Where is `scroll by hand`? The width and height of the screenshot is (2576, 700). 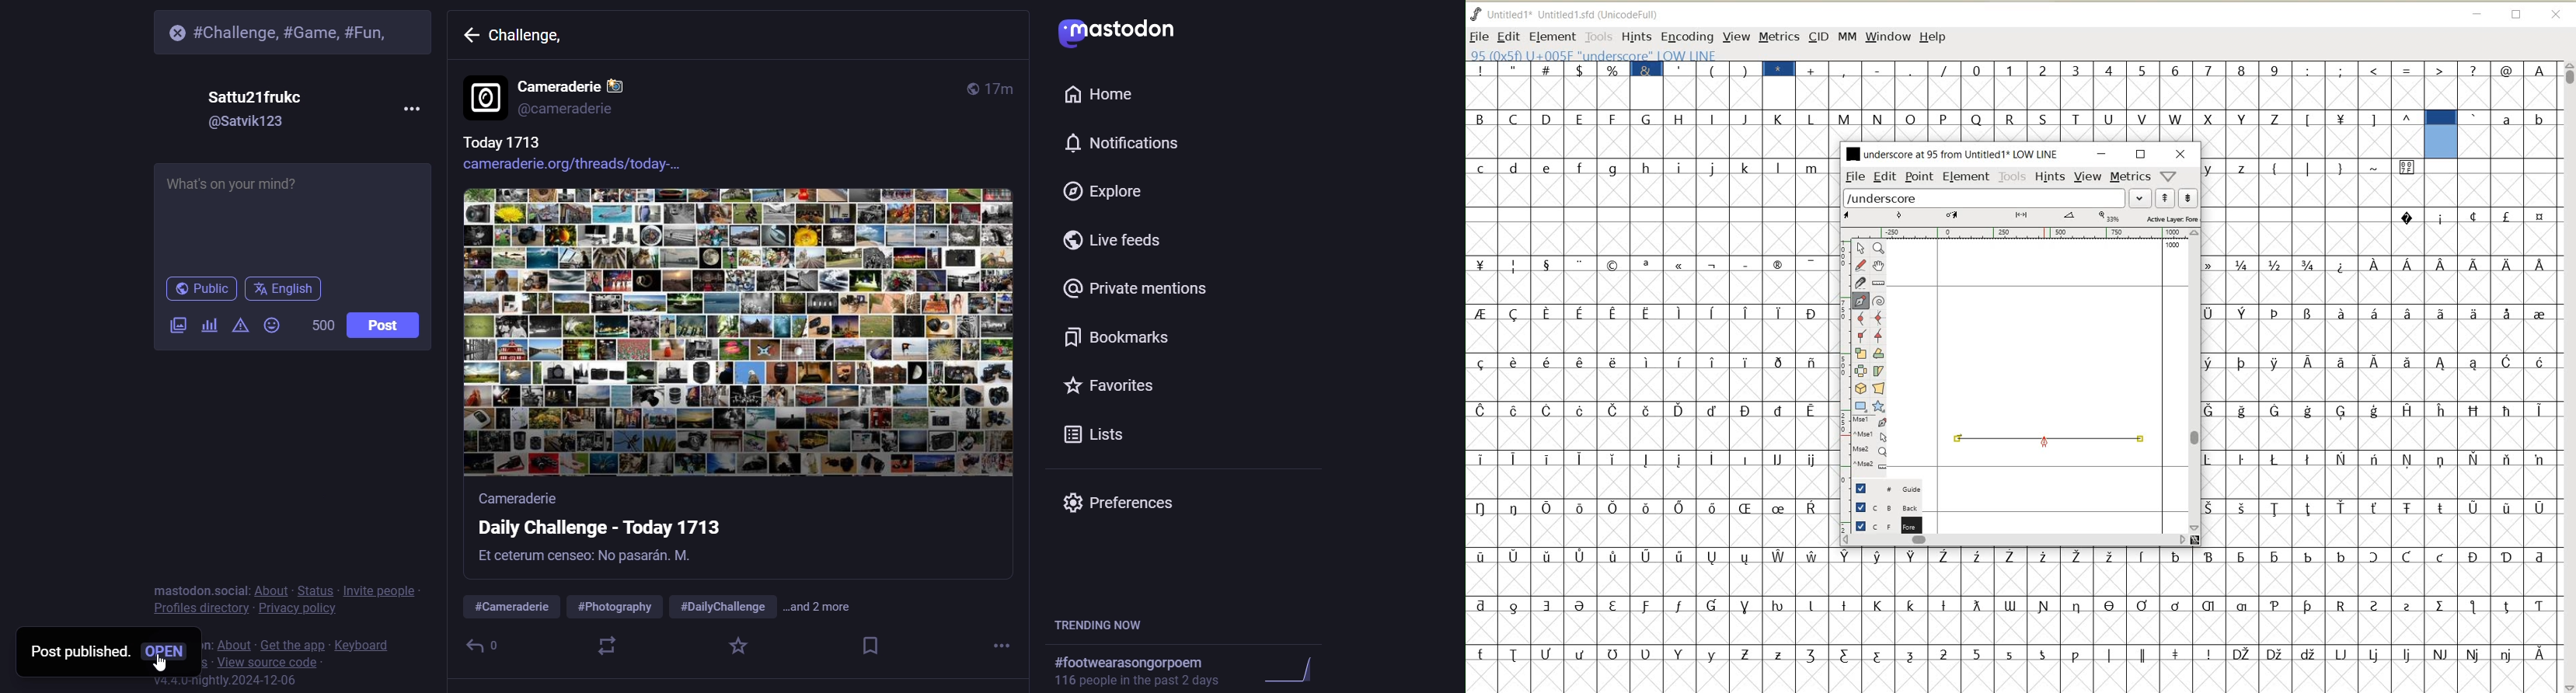
scroll by hand is located at coordinates (1880, 265).